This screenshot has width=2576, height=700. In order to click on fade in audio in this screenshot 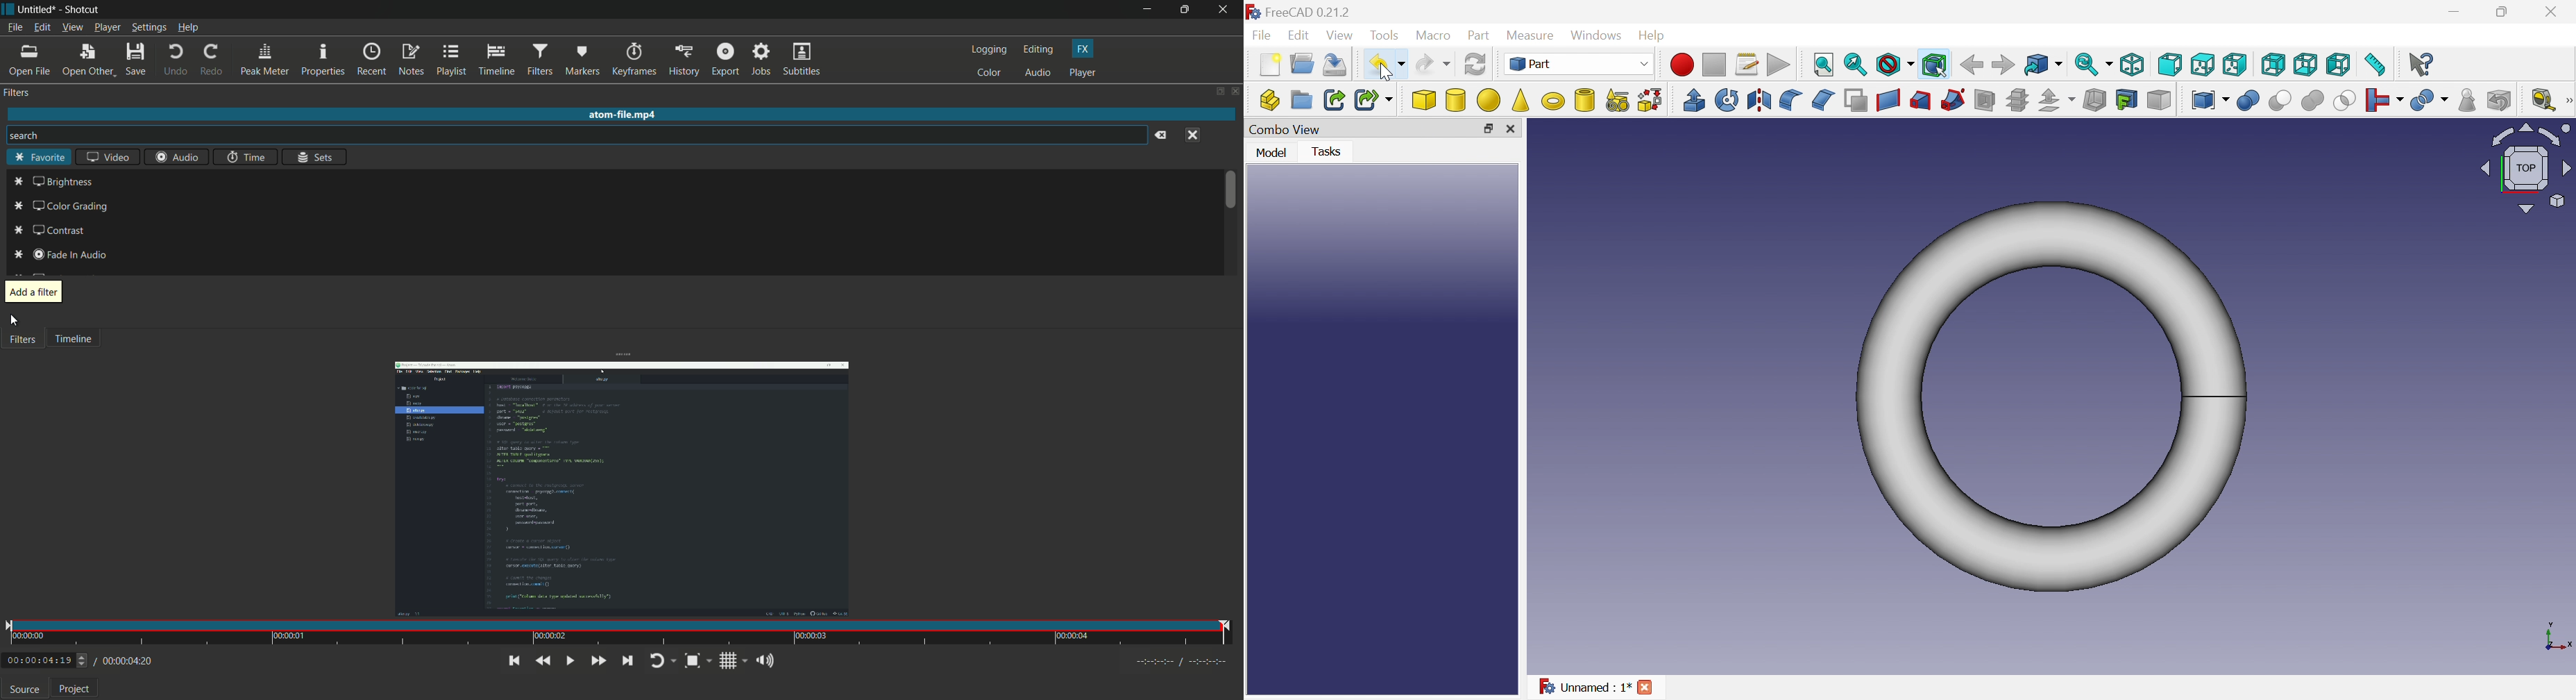, I will do `click(63, 255)`.